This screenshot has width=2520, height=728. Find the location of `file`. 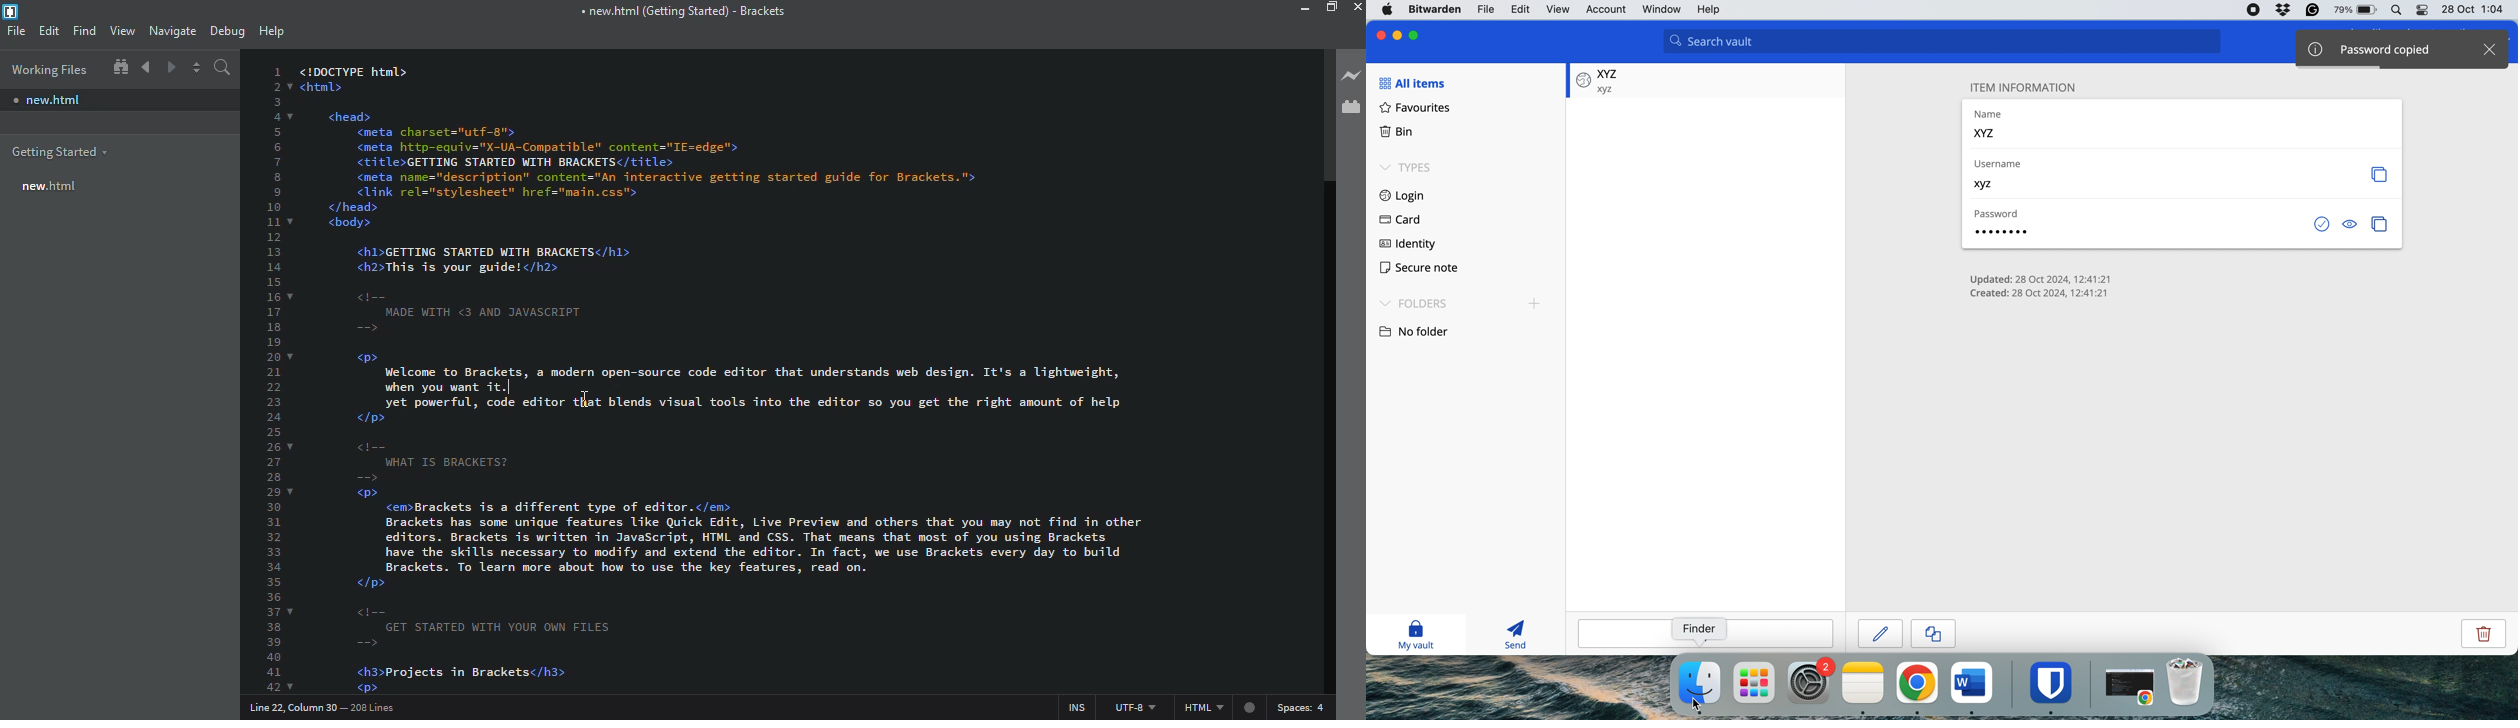

file is located at coordinates (1484, 9).